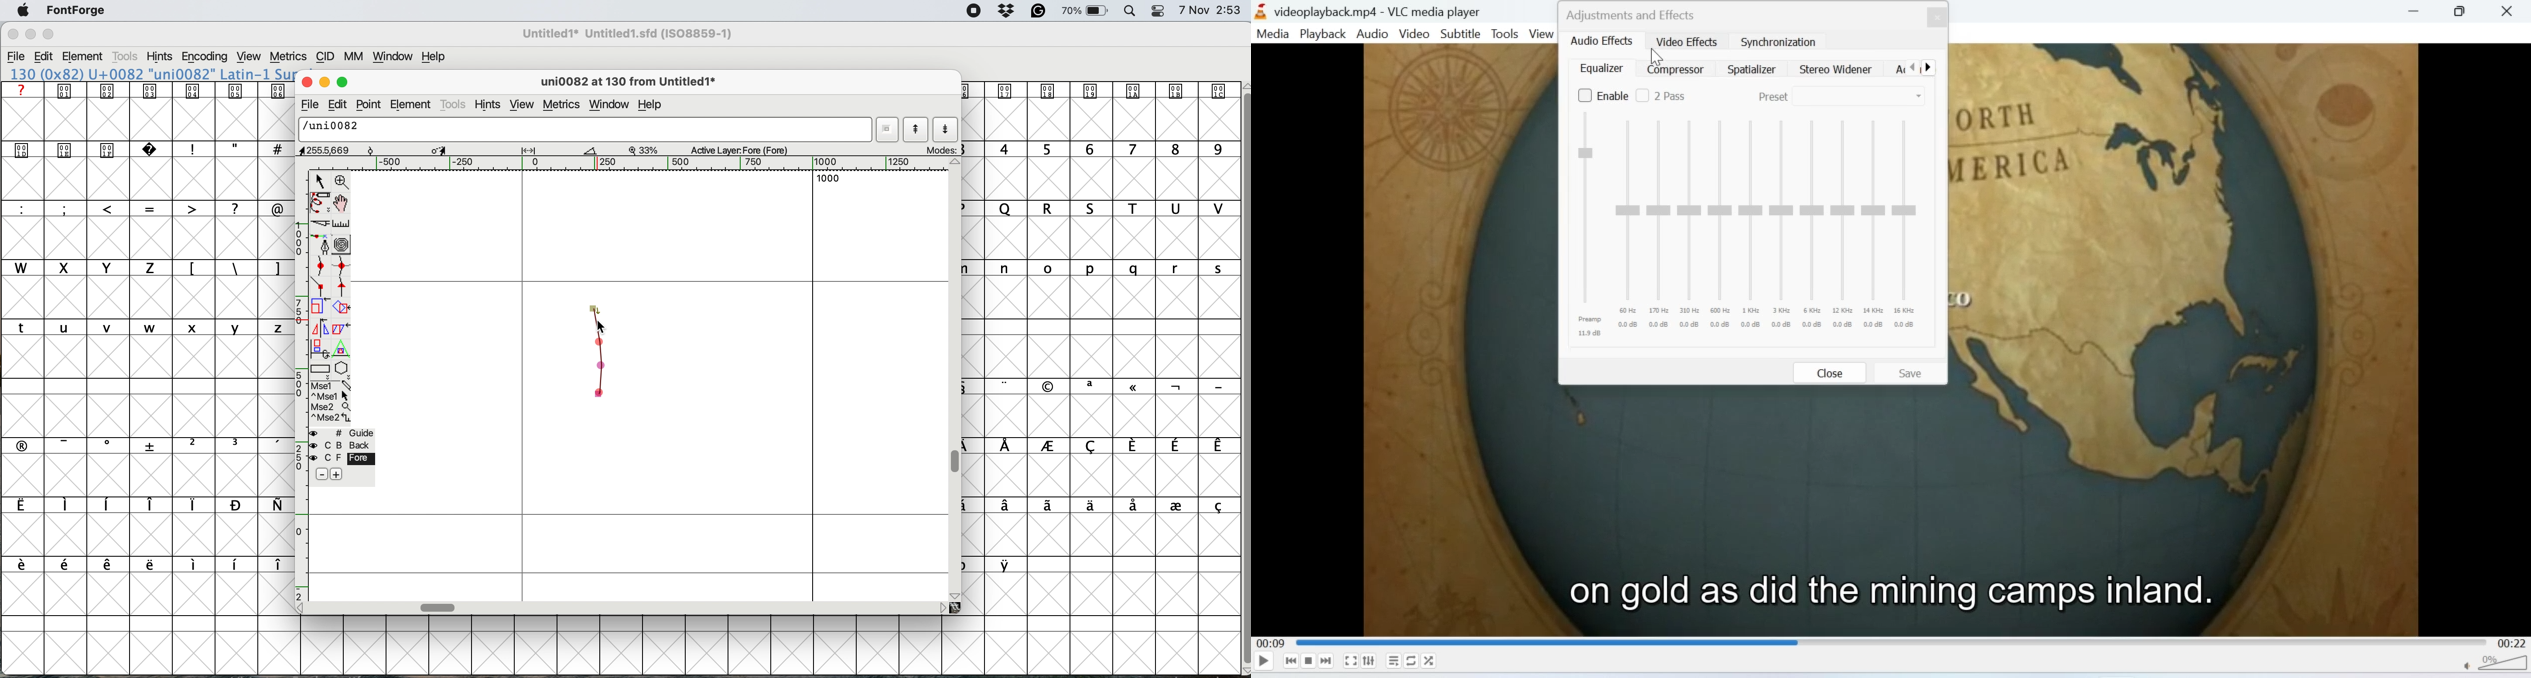 The image size is (2548, 700). What do you see at coordinates (1748, 70) in the screenshot?
I see `spatializer` at bounding box center [1748, 70].